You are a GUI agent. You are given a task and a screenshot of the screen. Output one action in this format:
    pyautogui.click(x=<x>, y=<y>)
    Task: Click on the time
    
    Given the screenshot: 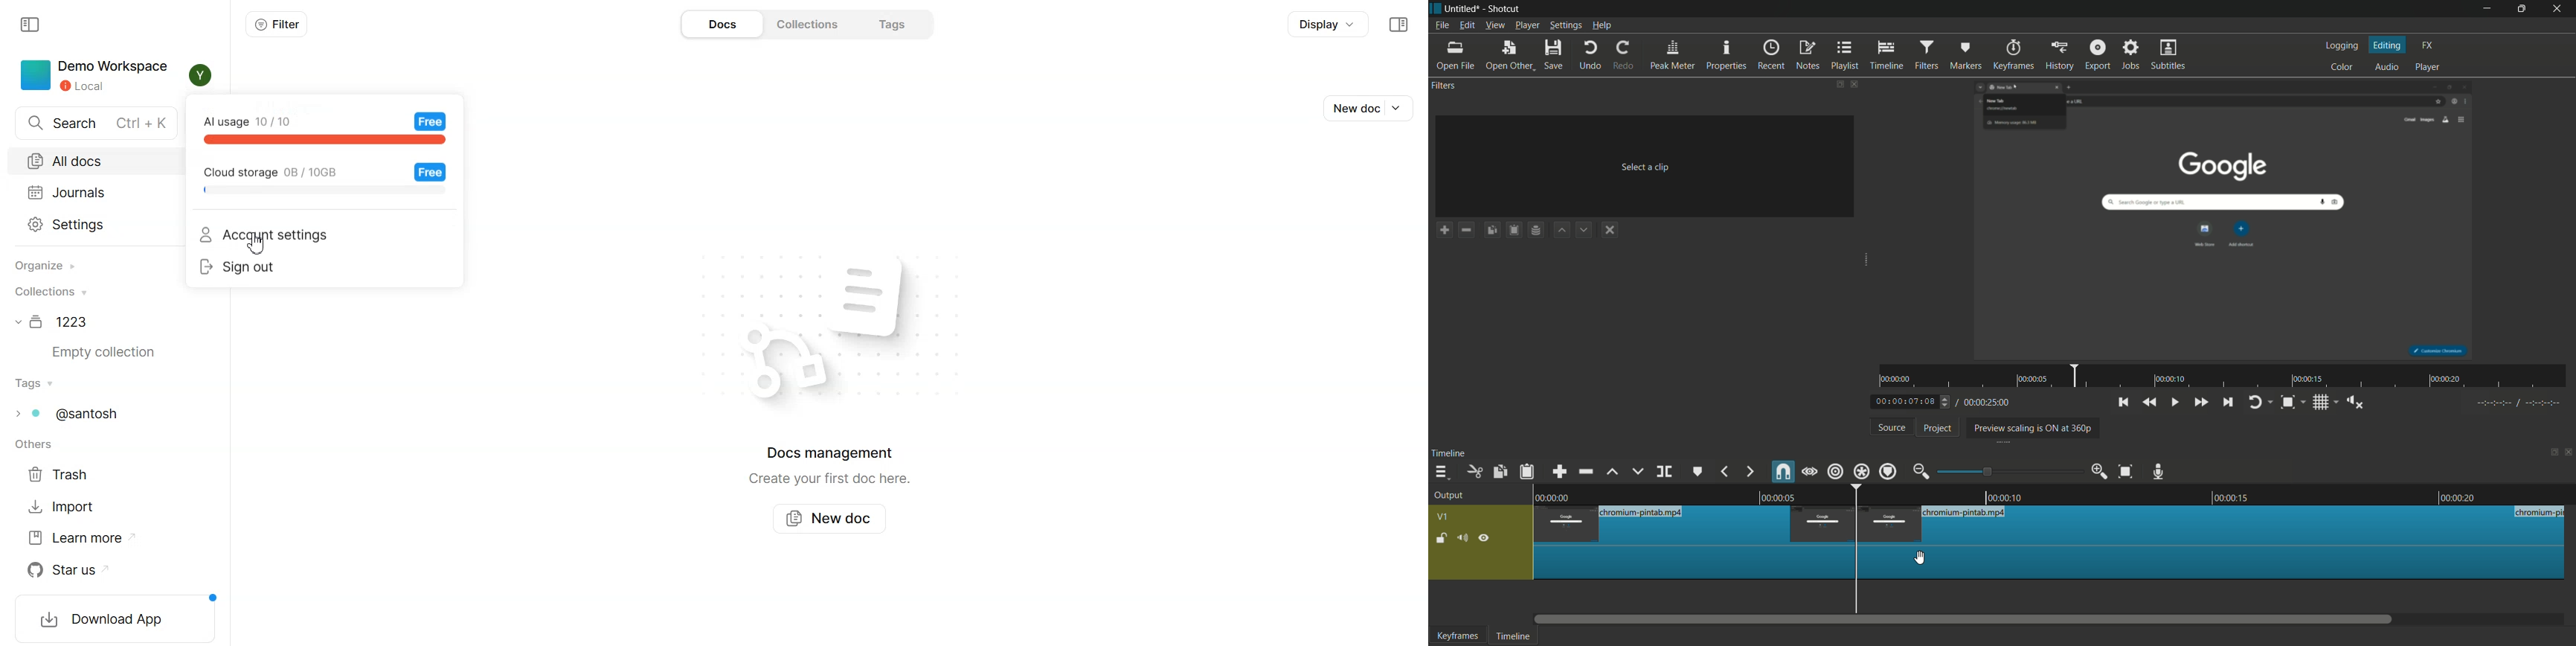 What is the action you would take?
    pyautogui.click(x=2227, y=376)
    